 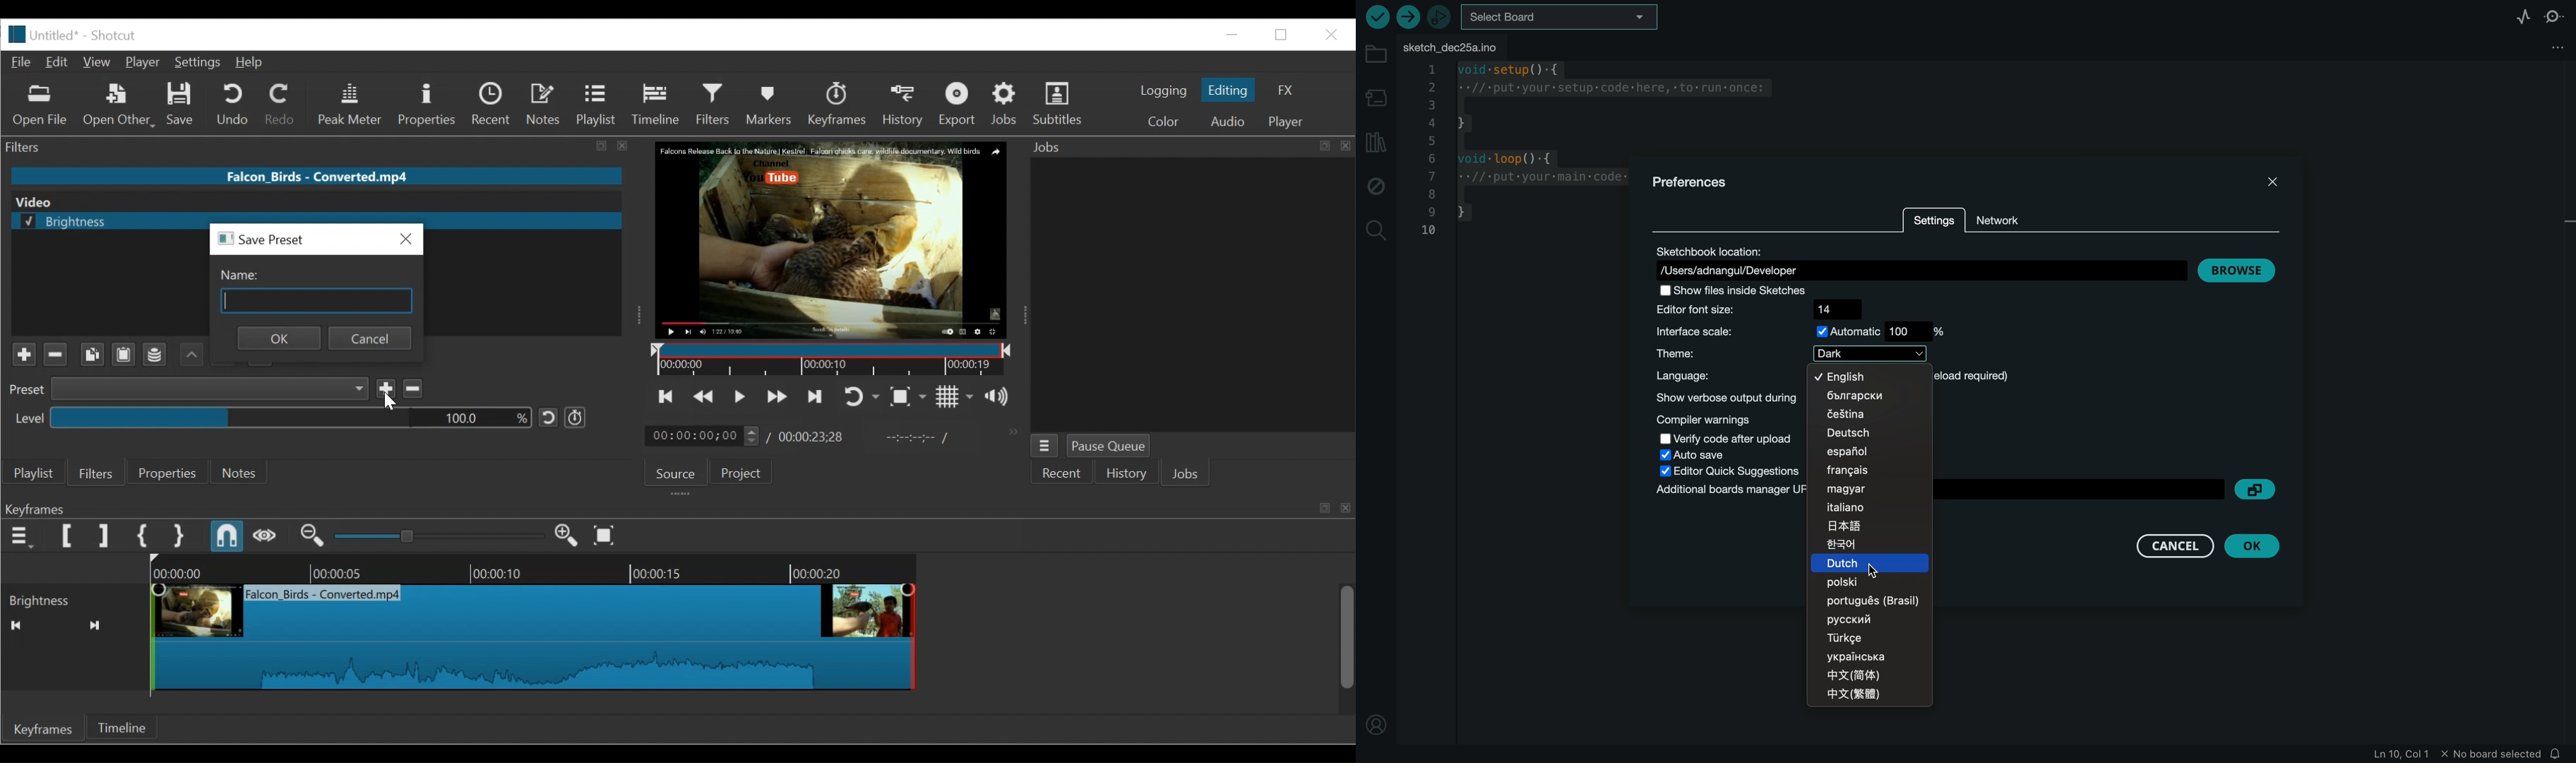 What do you see at coordinates (316, 176) in the screenshot?
I see `File name` at bounding box center [316, 176].